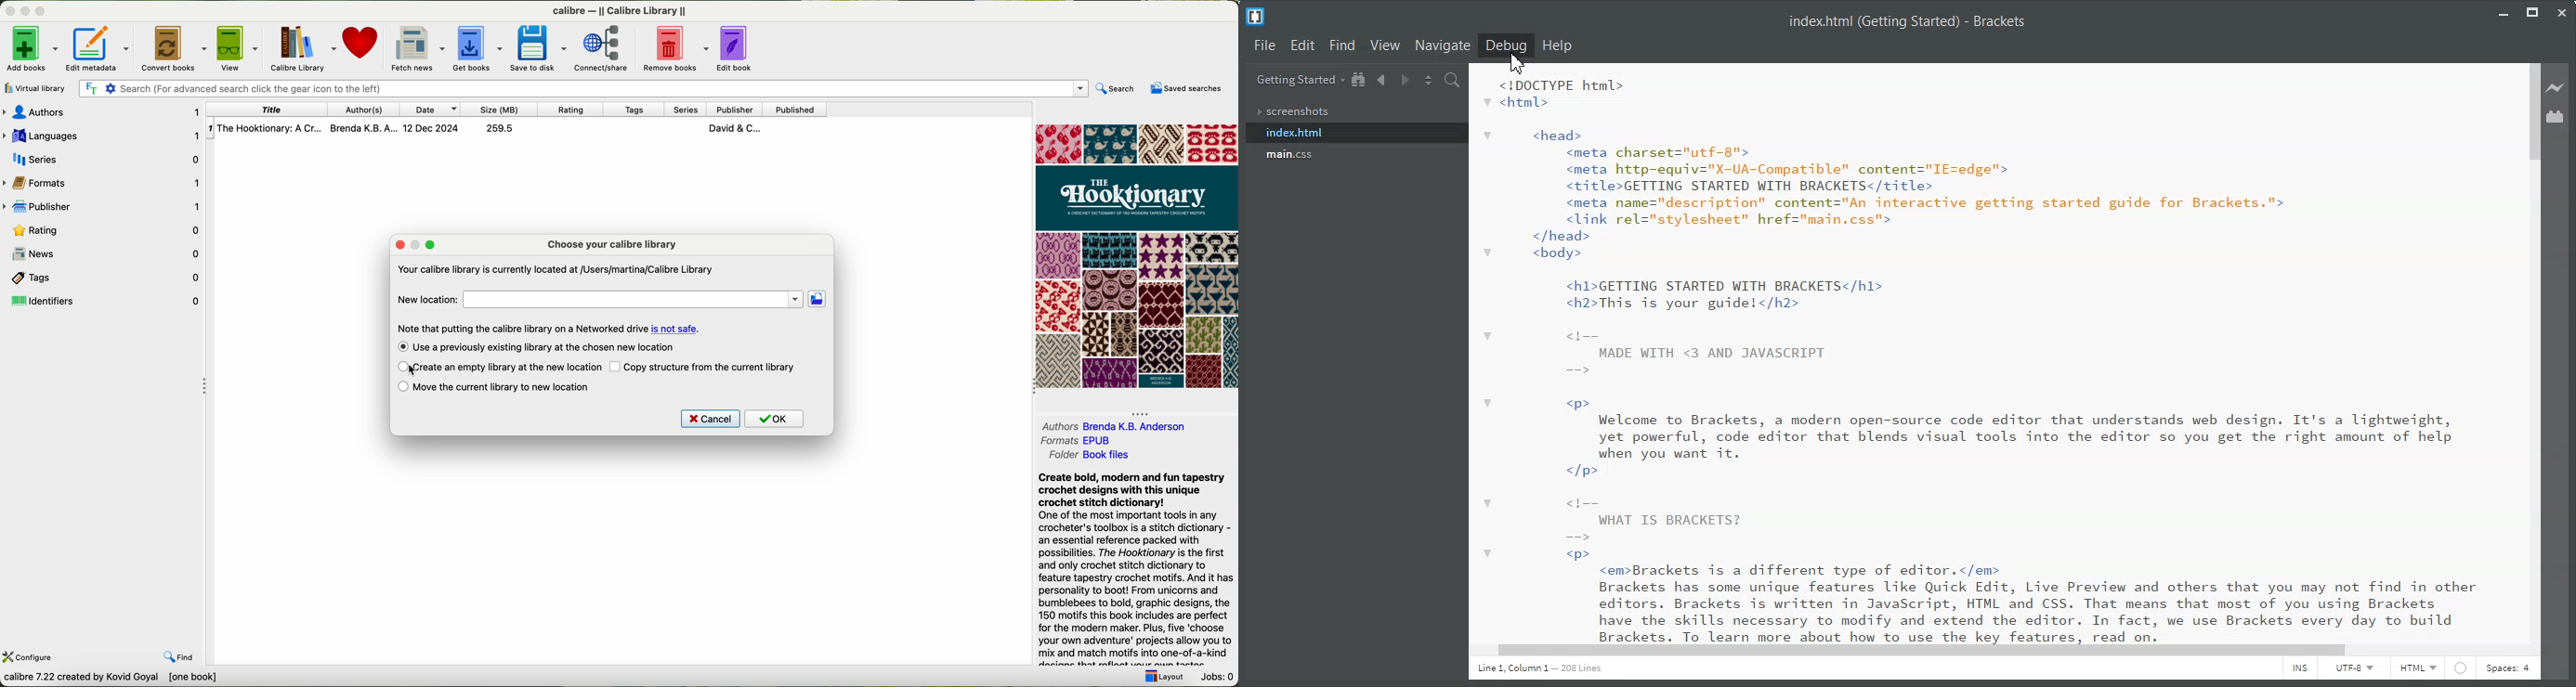 The image size is (2576, 700). Describe the element at coordinates (34, 88) in the screenshot. I see `virtual library` at that location.